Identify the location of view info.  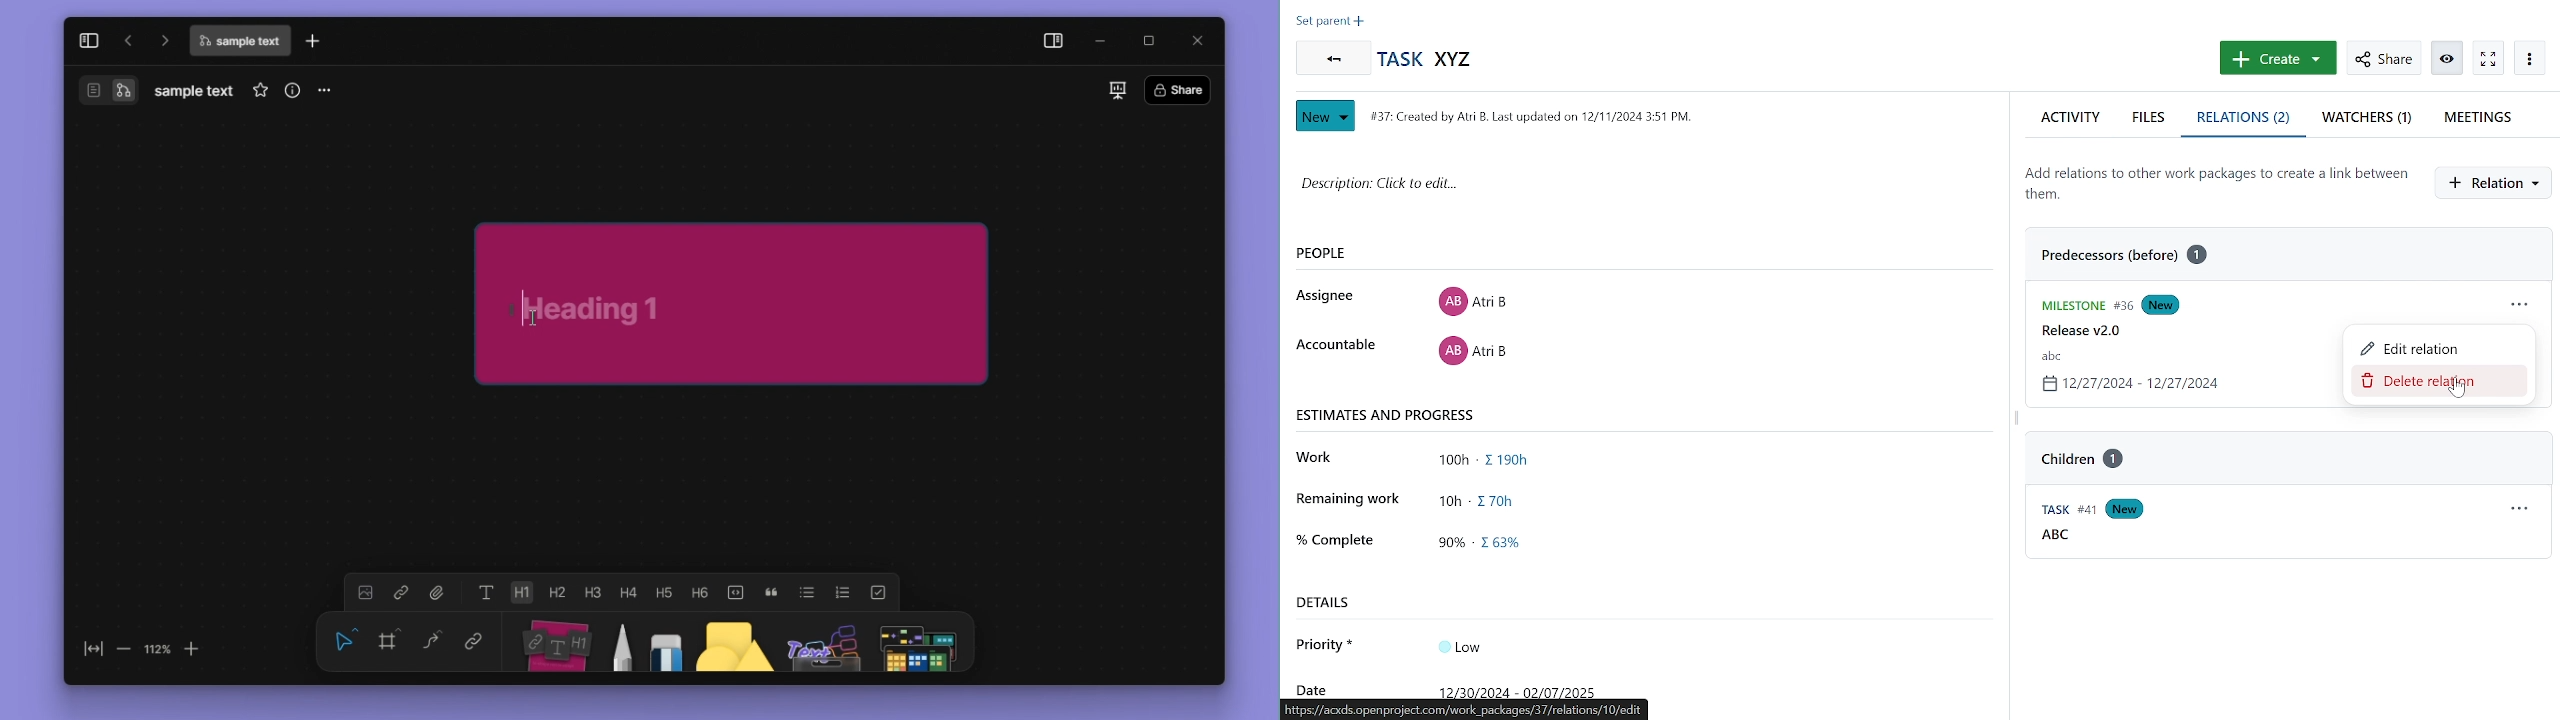
(293, 90).